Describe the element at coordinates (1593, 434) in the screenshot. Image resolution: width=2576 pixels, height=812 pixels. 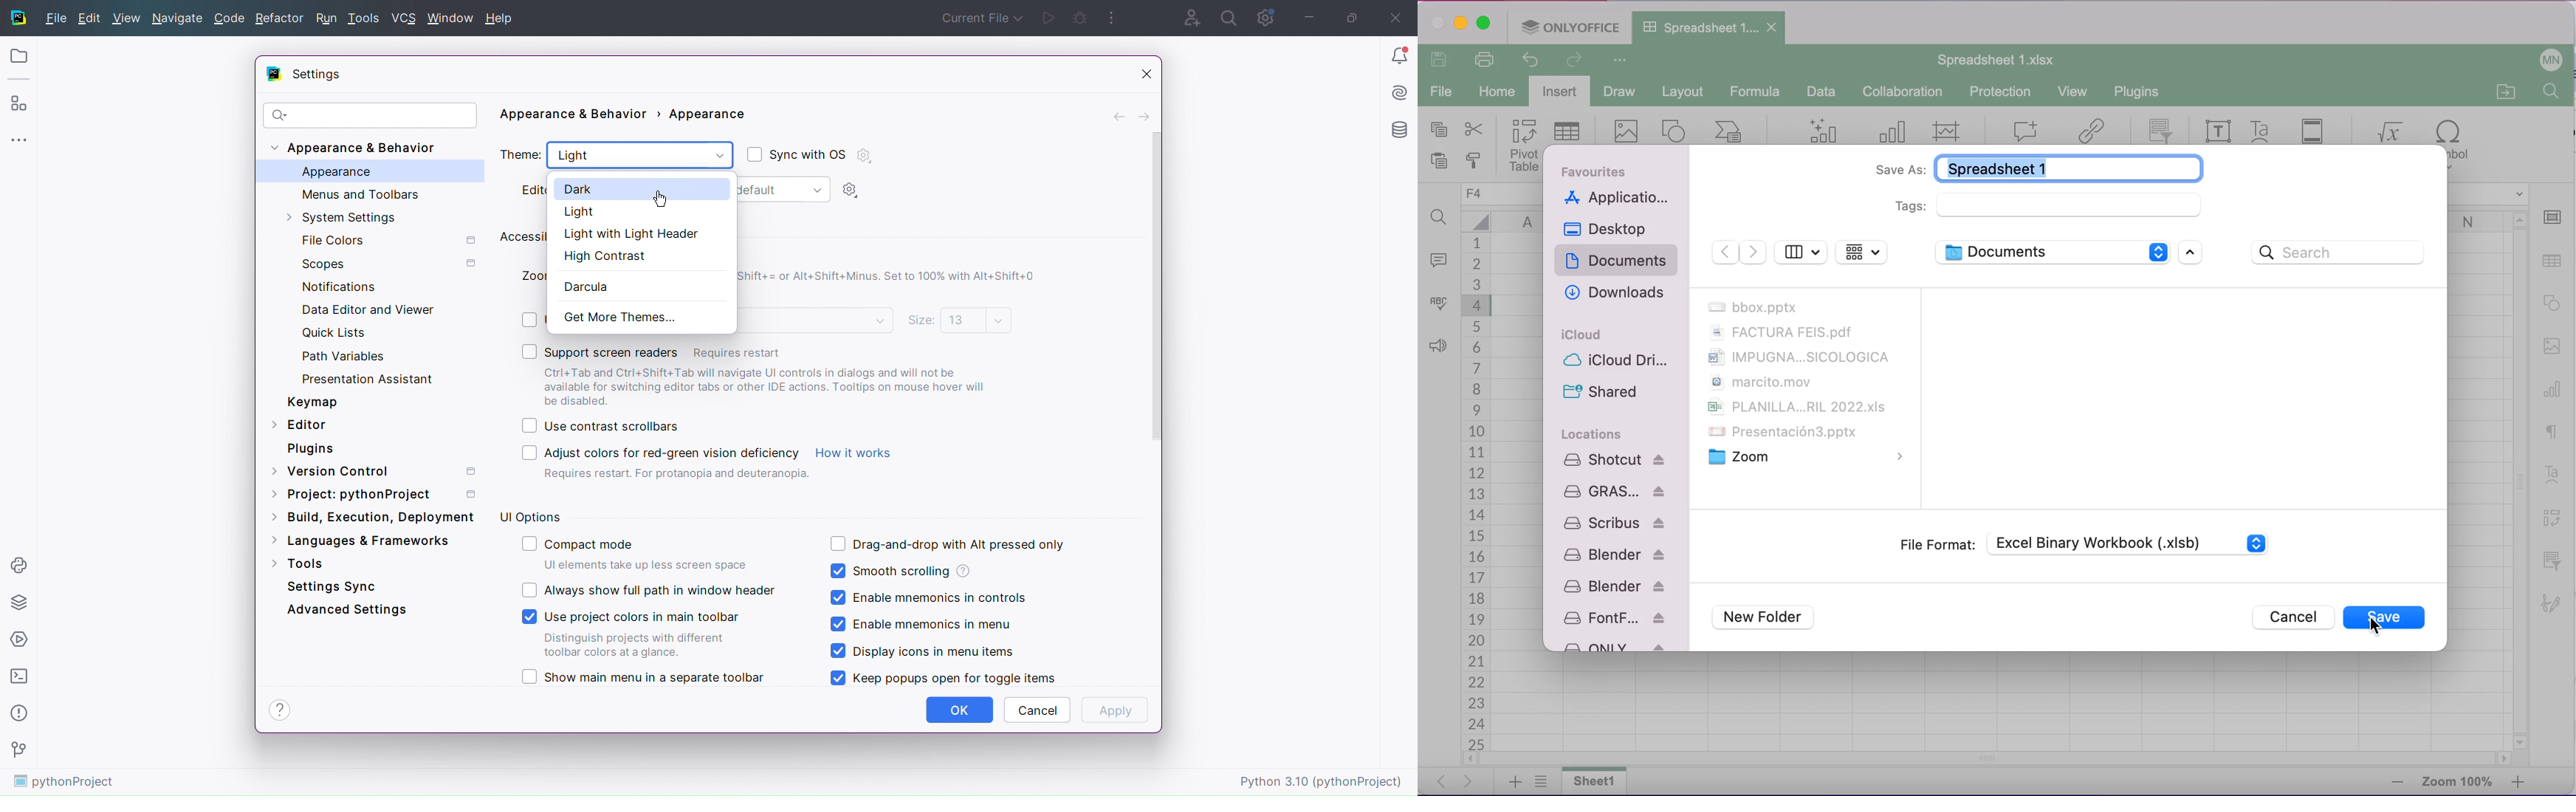
I see `locations` at that location.